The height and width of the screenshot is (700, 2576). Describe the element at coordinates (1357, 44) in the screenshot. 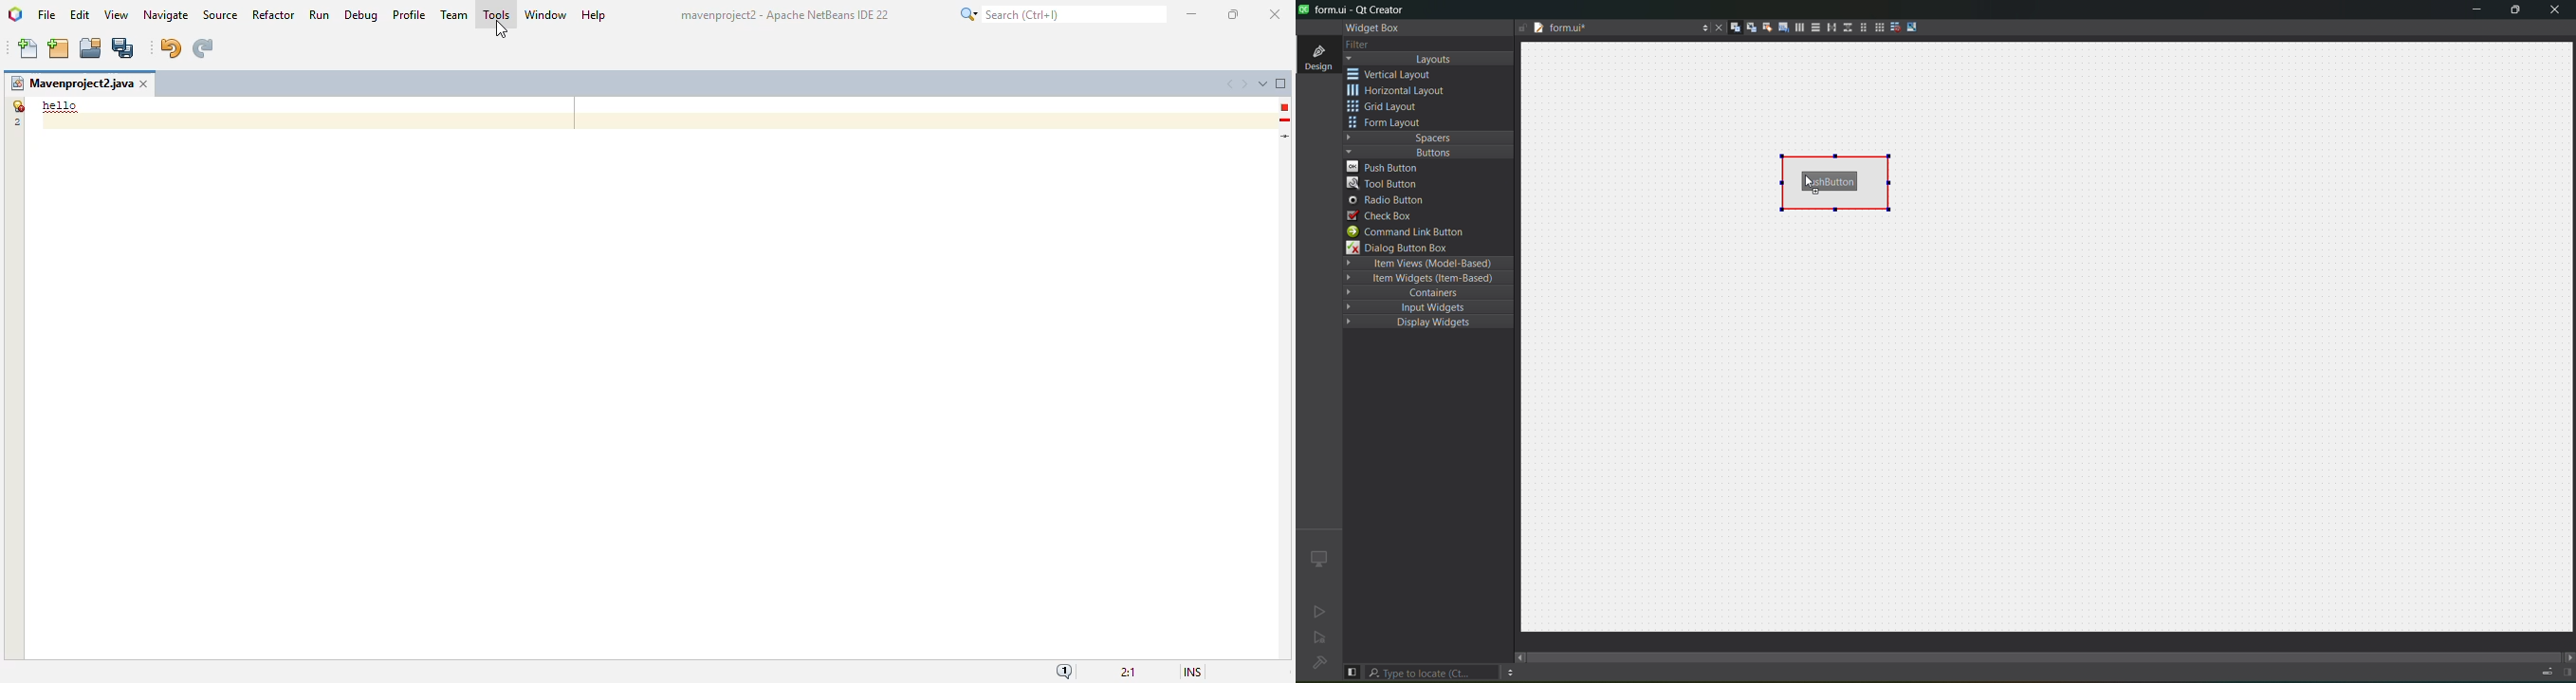

I see `filter` at that location.